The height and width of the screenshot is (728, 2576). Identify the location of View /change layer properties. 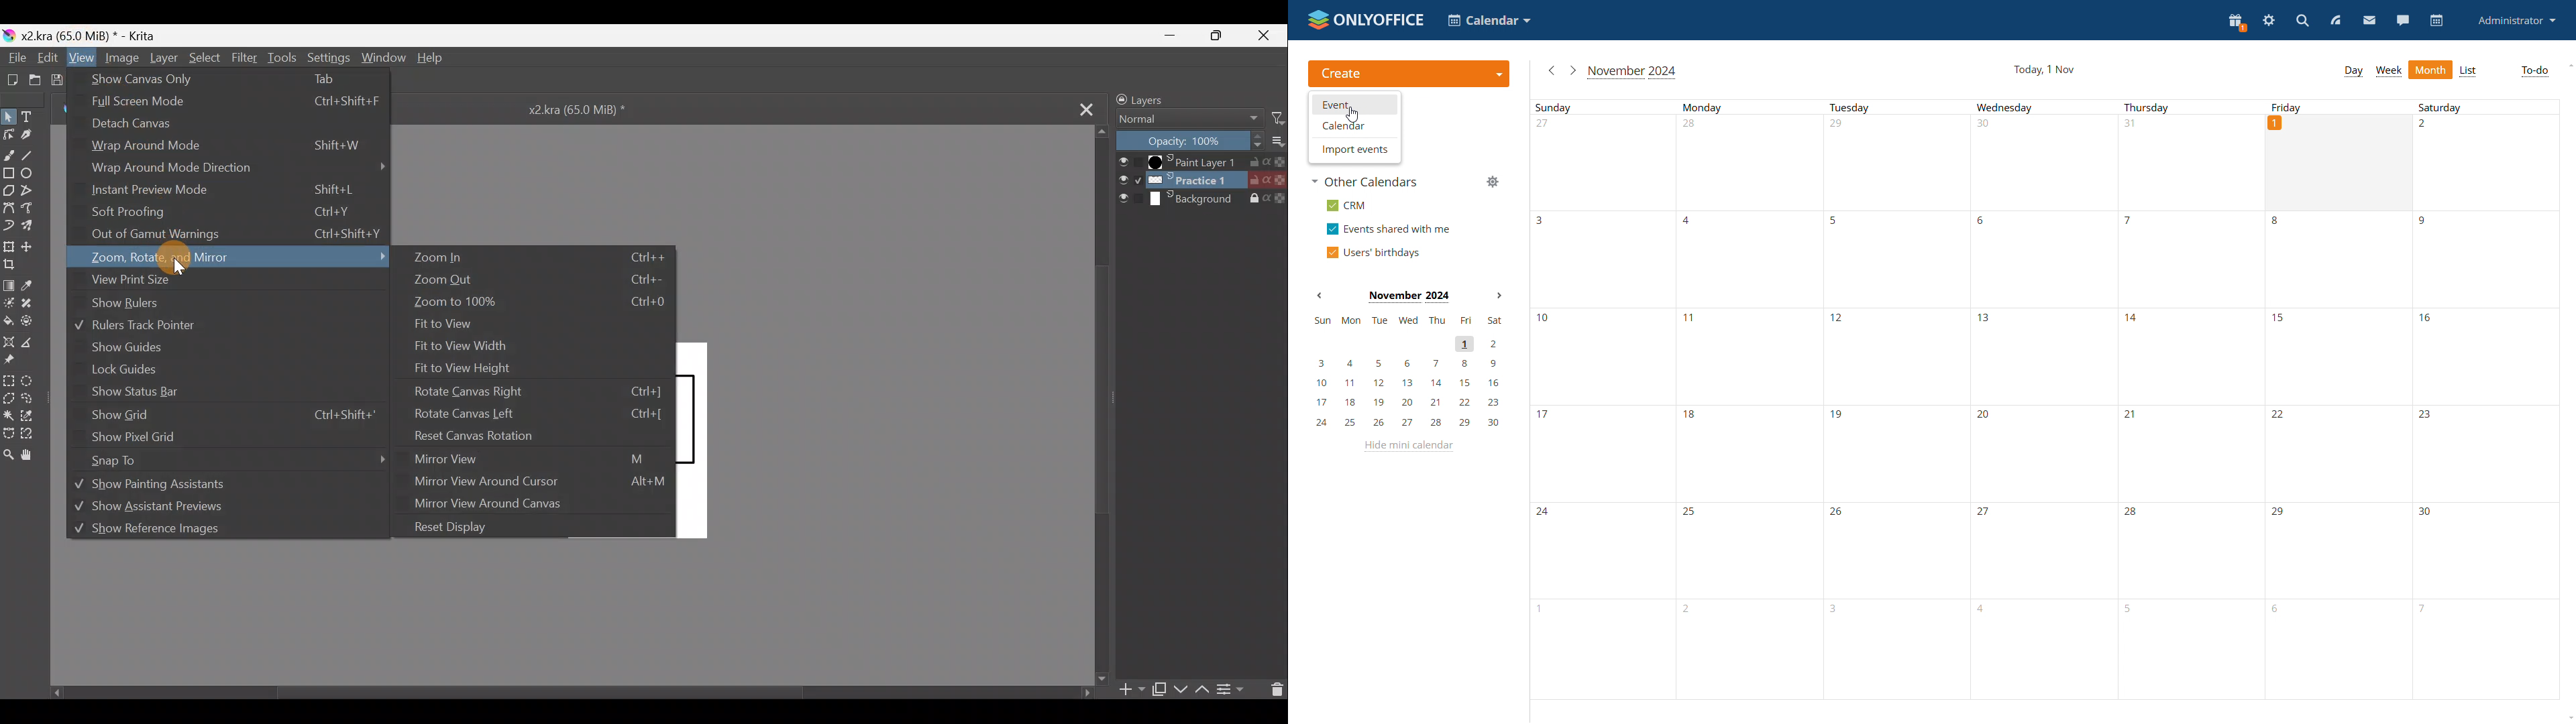
(1234, 690).